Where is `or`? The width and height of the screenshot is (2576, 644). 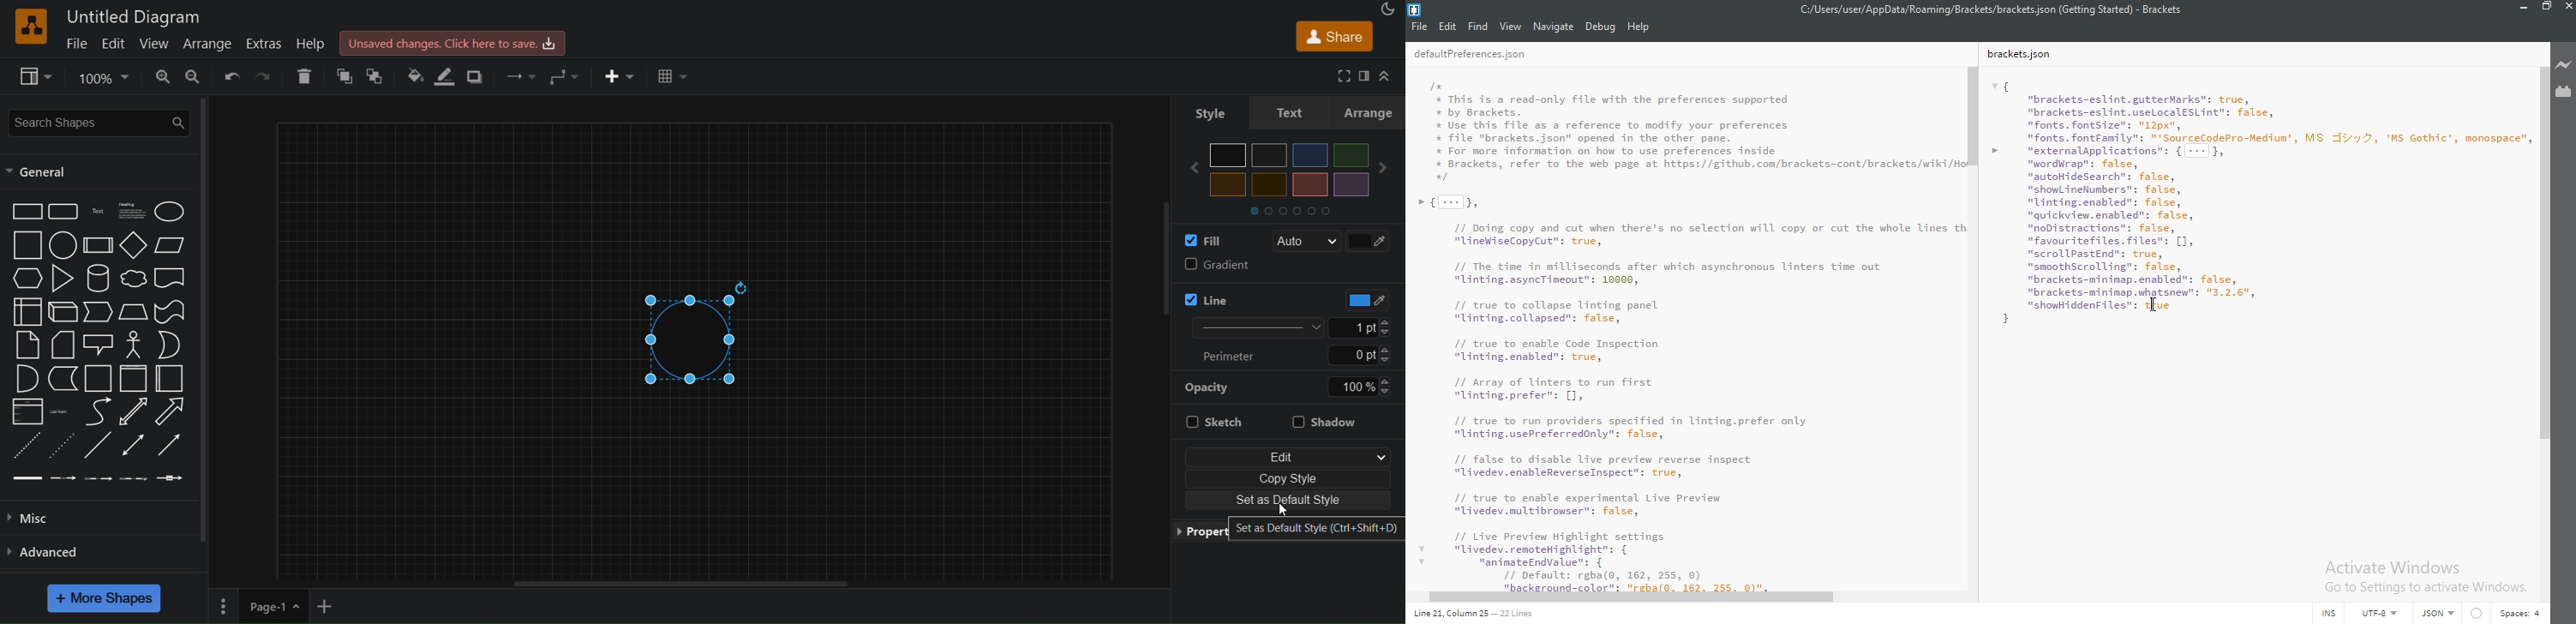 or is located at coordinates (170, 344).